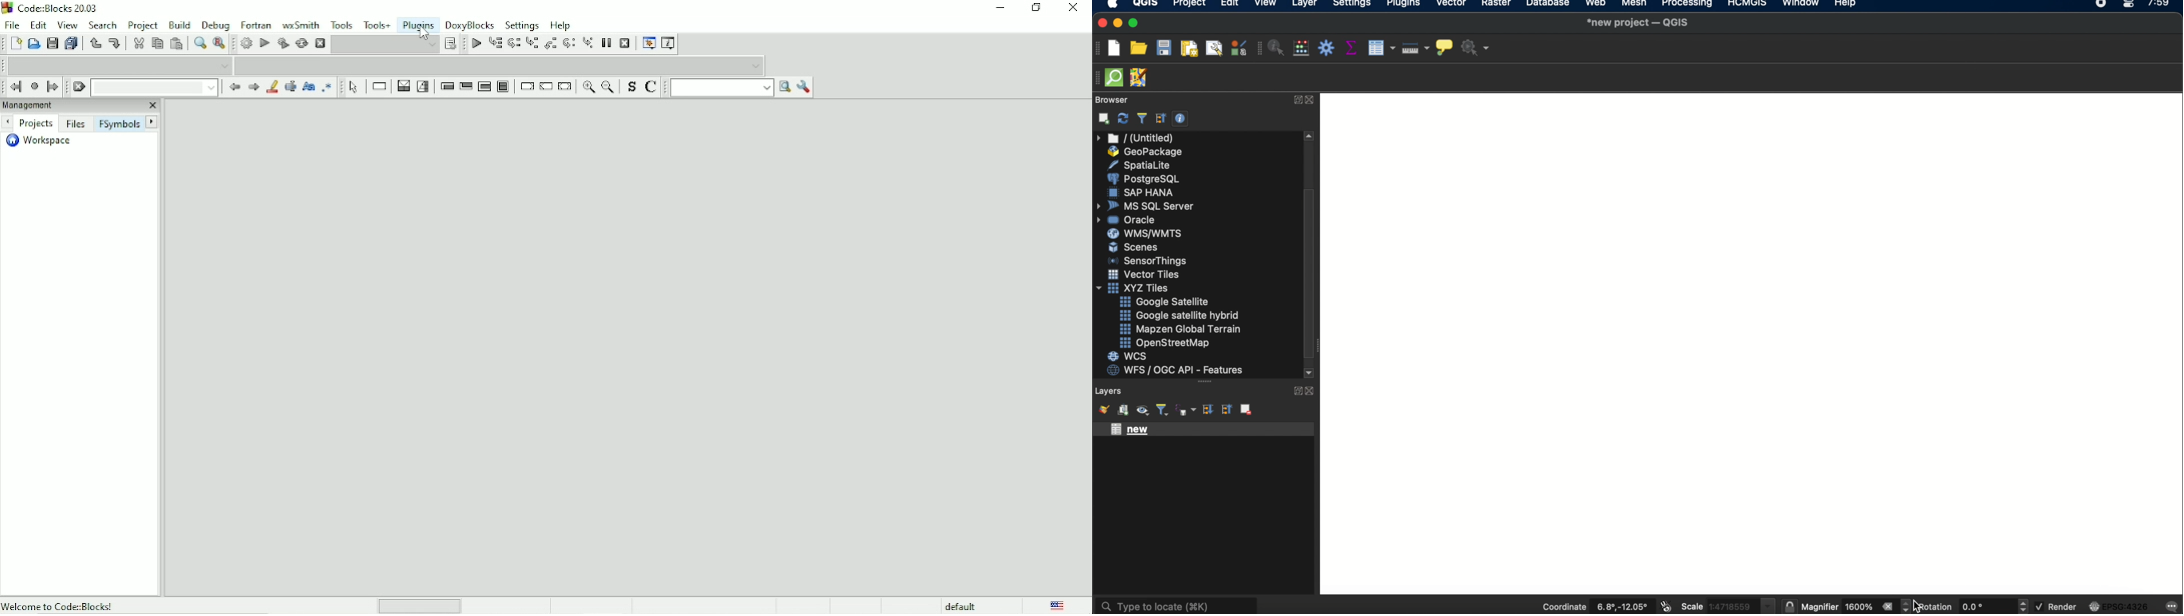 The image size is (2184, 616). What do you see at coordinates (378, 87) in the screenshot?
I see `Instruction` at bounding box center [378, 87].